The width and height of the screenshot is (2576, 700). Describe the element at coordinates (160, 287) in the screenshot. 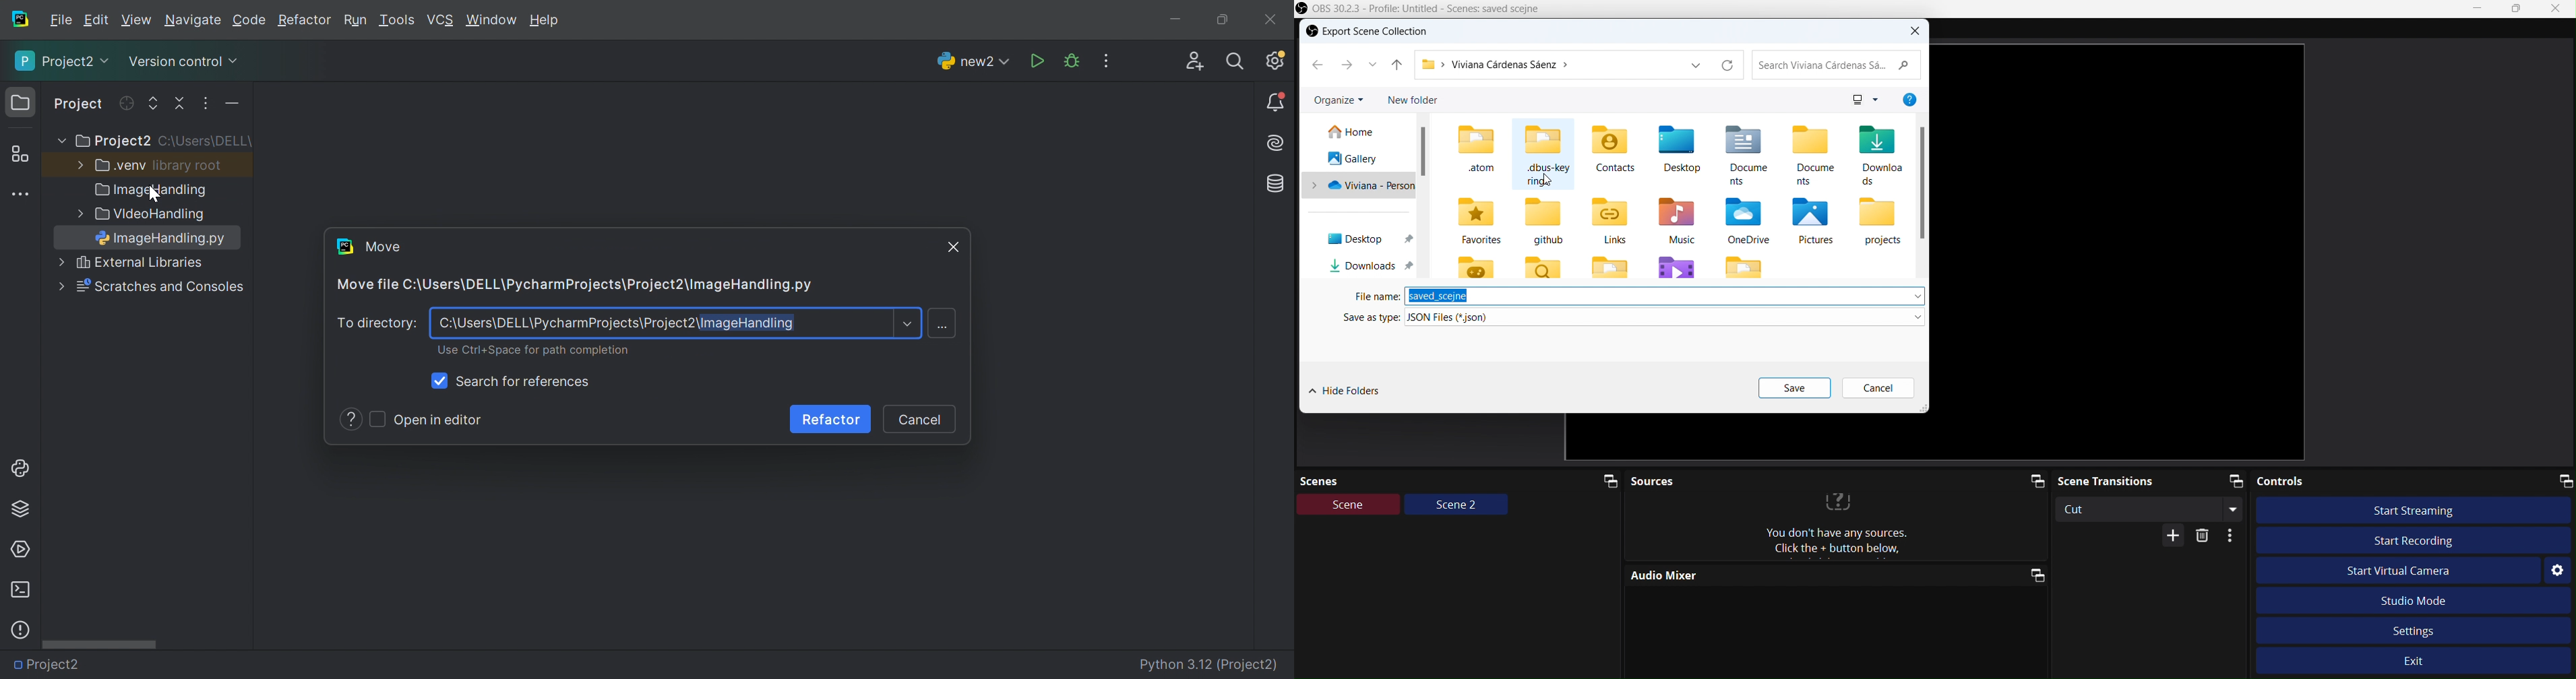

I see `External Libraries` at that location.